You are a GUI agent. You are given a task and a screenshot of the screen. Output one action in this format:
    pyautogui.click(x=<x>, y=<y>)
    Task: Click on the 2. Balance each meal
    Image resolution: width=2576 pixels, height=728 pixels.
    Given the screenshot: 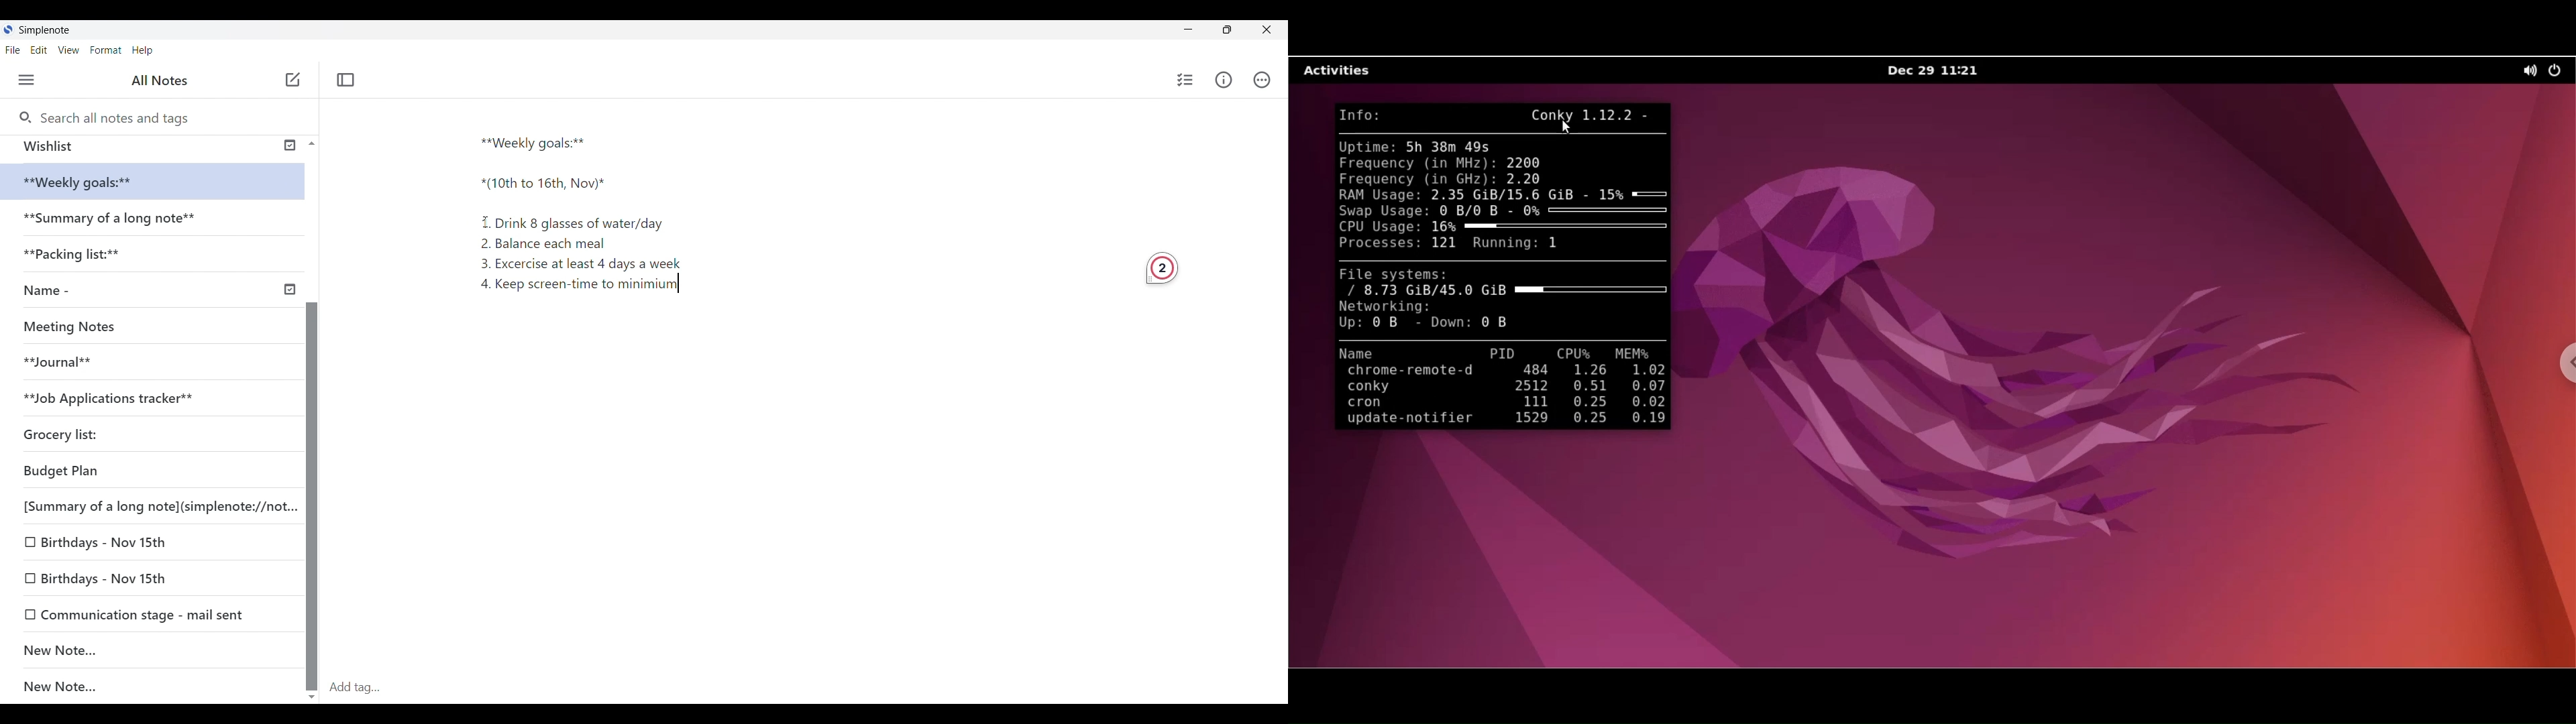 What is the action you would take?
    pyautogui.click(x=544, y=243)
    